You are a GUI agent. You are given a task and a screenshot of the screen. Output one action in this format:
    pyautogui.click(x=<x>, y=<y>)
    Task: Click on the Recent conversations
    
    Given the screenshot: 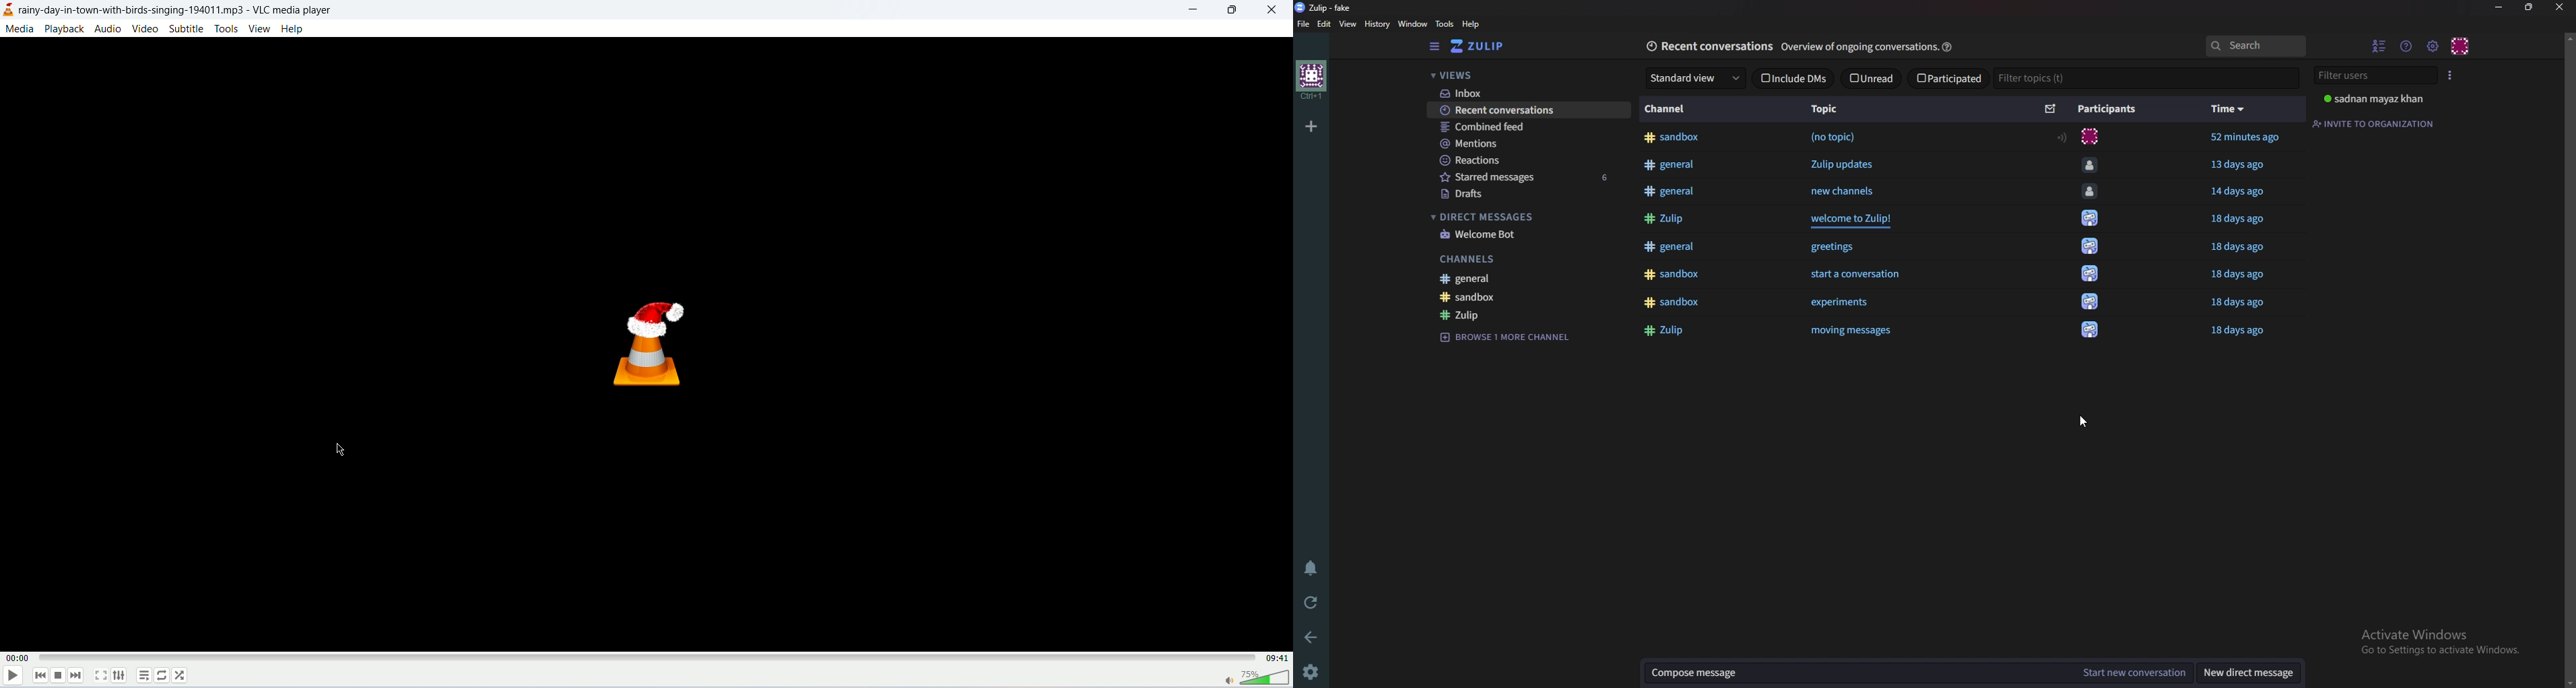 What is the action you would take?
    pyautogui.click(x=1707, y=45)
    